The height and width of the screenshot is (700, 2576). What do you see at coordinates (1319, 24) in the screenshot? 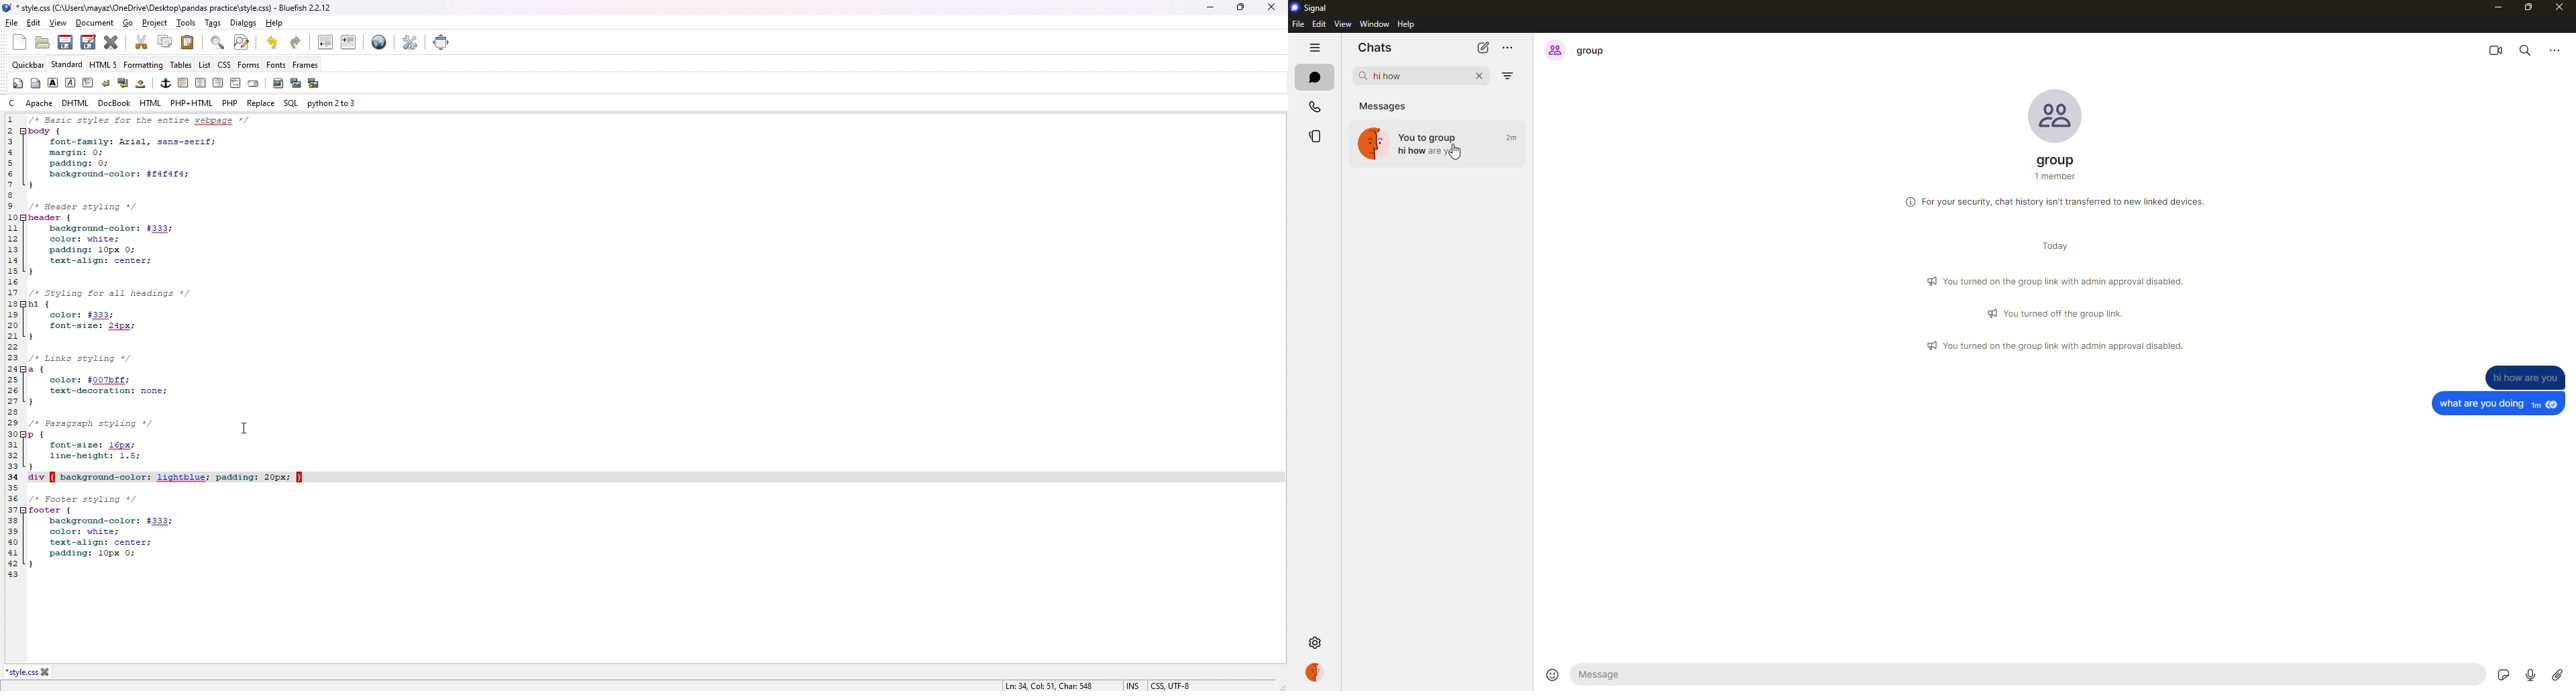
I see `edit` at bounding box center [1319, 24].